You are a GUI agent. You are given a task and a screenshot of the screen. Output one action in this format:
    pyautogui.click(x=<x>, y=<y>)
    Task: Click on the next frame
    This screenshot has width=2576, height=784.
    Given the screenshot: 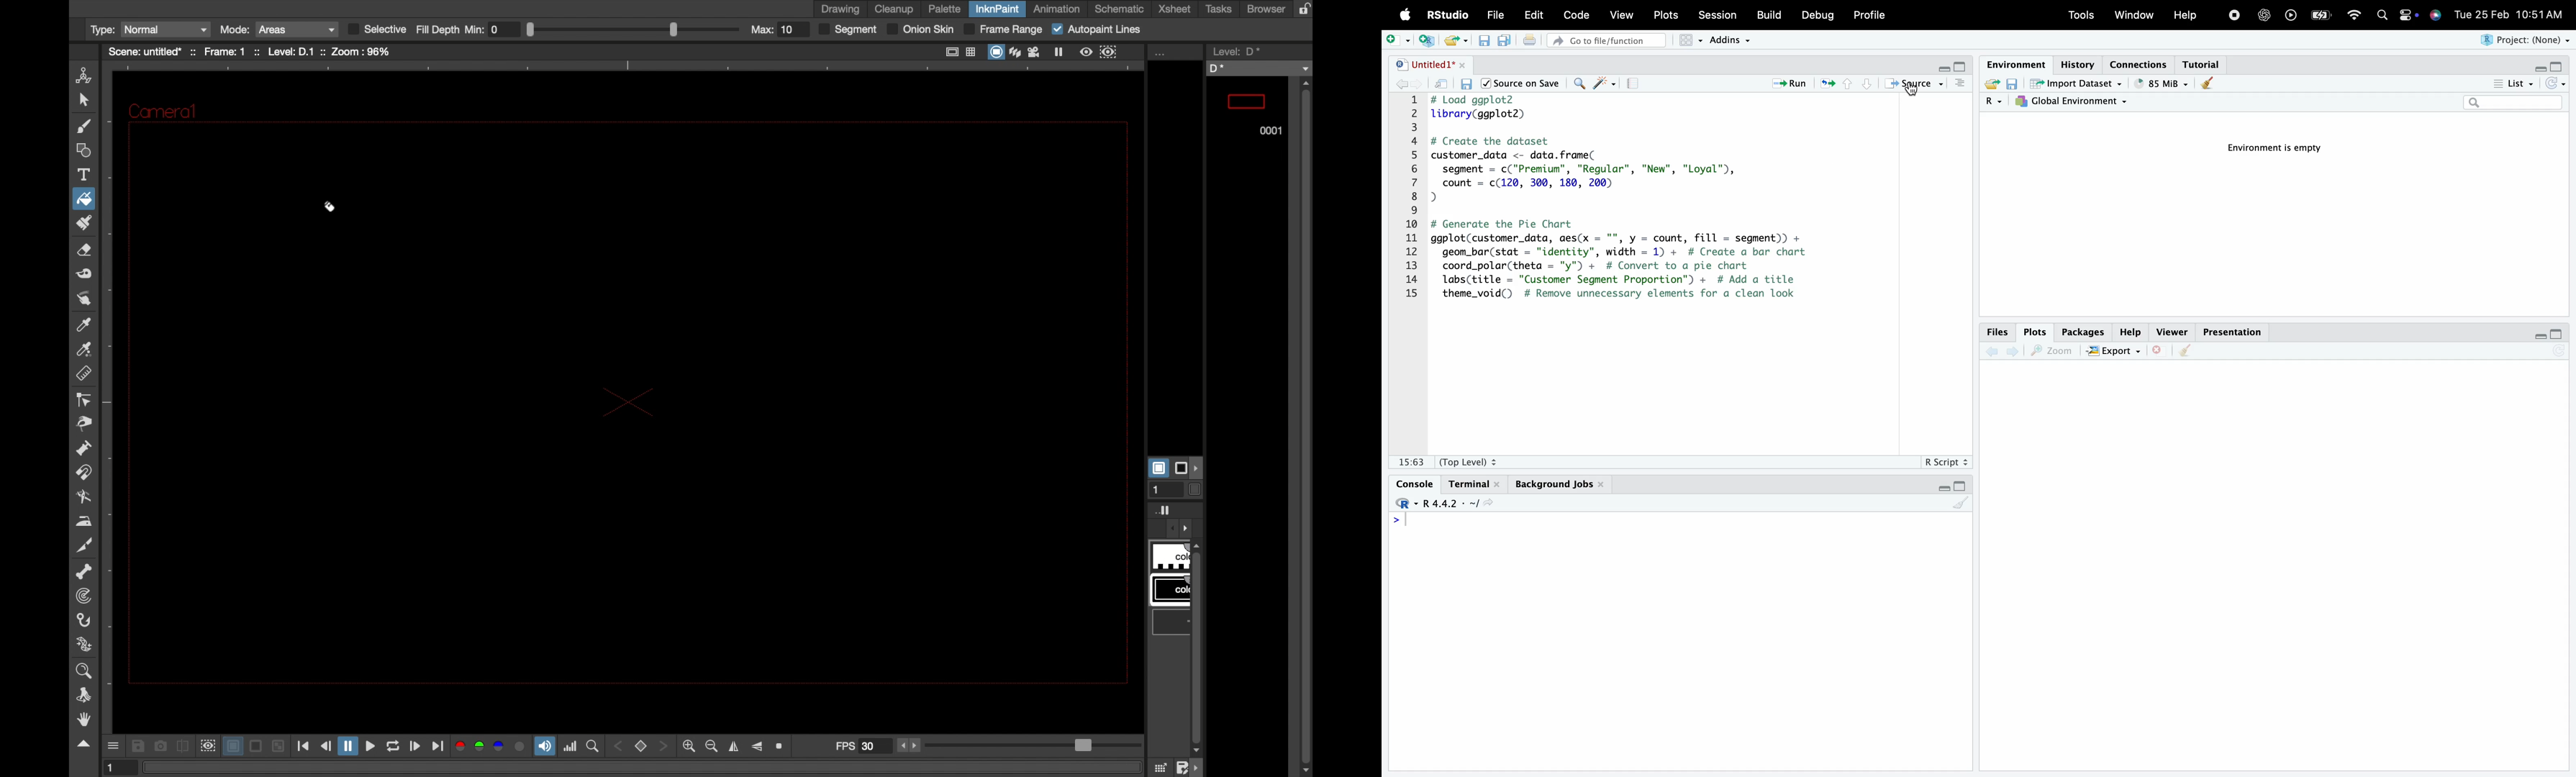 What is the action you would take?
    pyautogui.click(x=416, y=746)
    